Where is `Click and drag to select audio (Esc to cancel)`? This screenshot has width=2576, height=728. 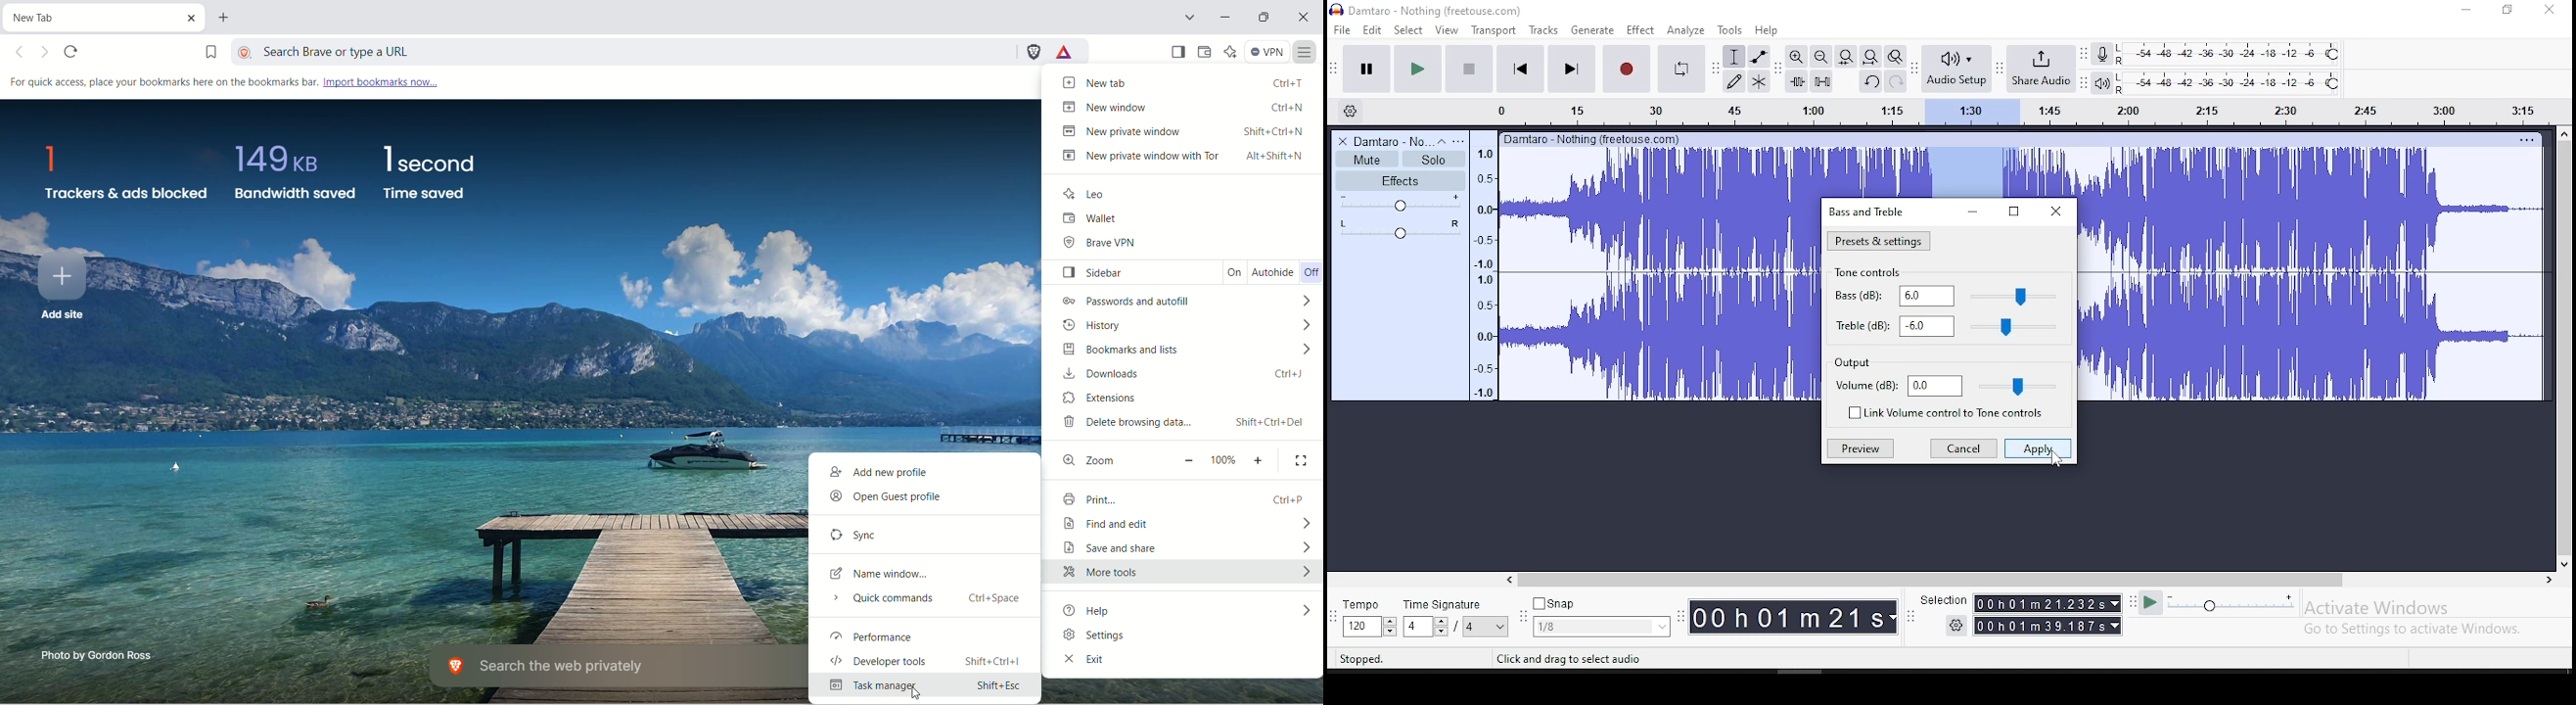
Click and drag to select audio (Esc to cancel) is located at coordinates (1608, 658).